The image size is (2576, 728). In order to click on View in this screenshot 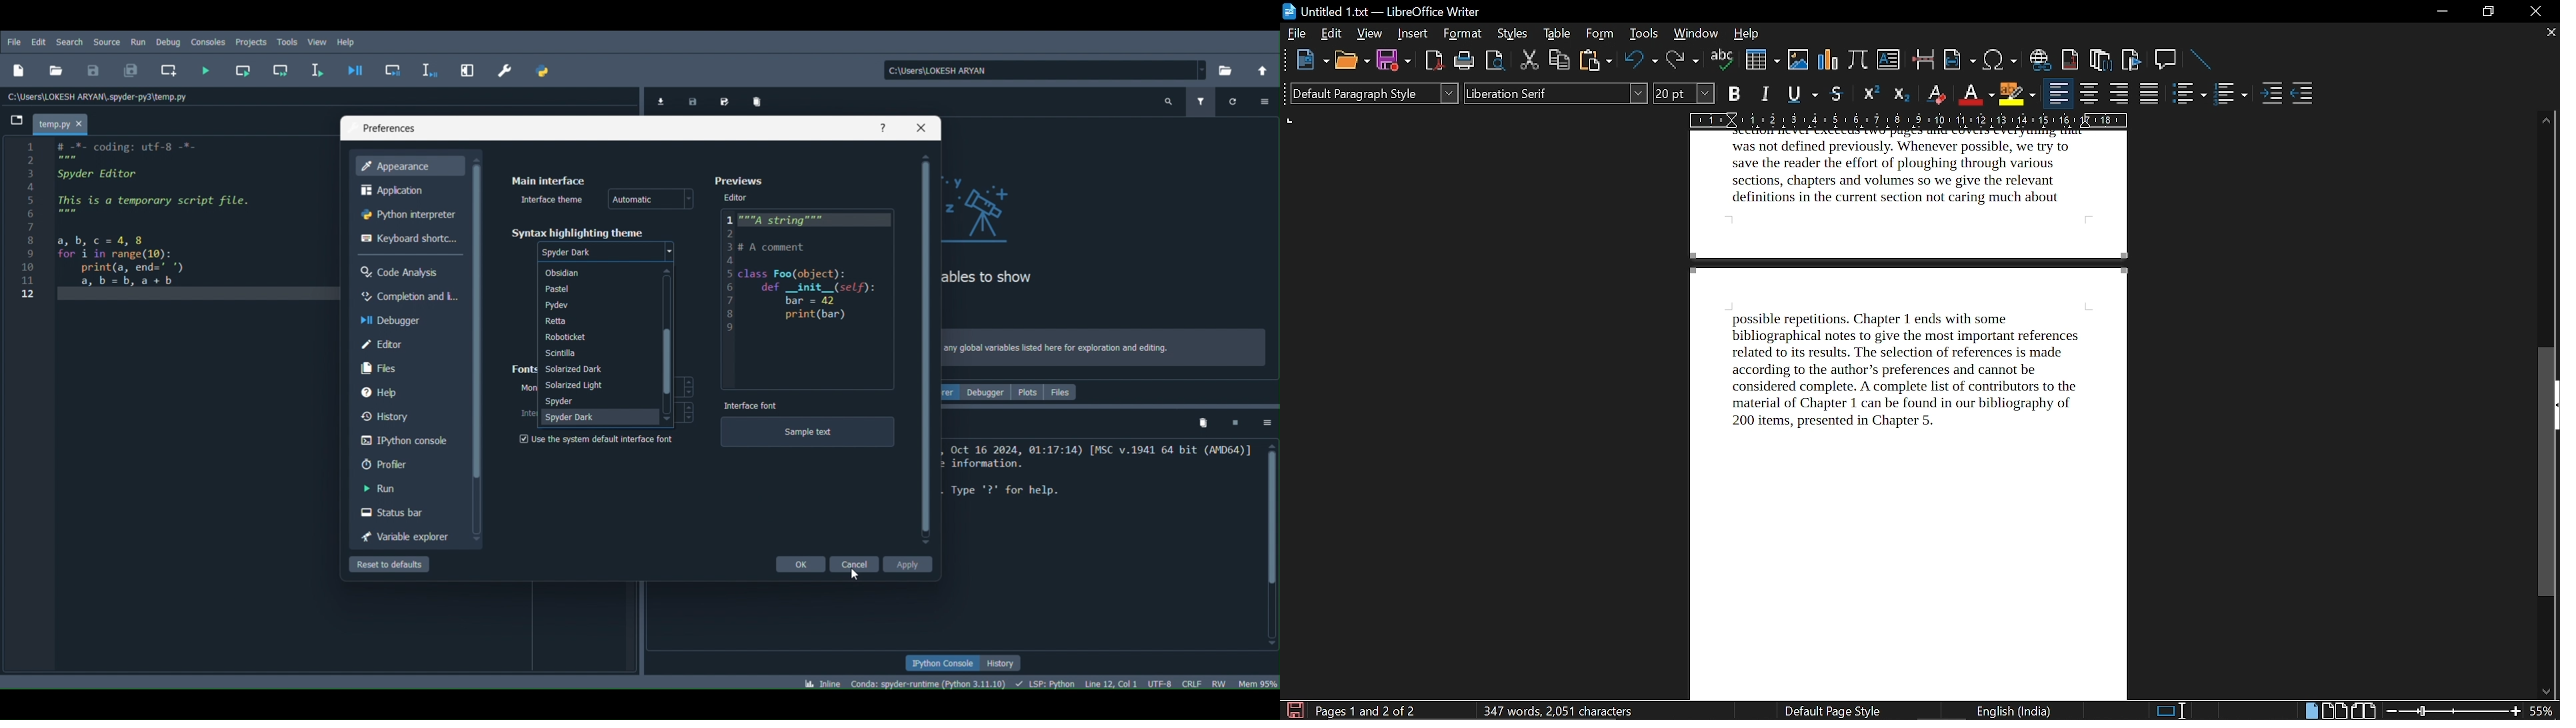, I will do `click(317, 41)`.